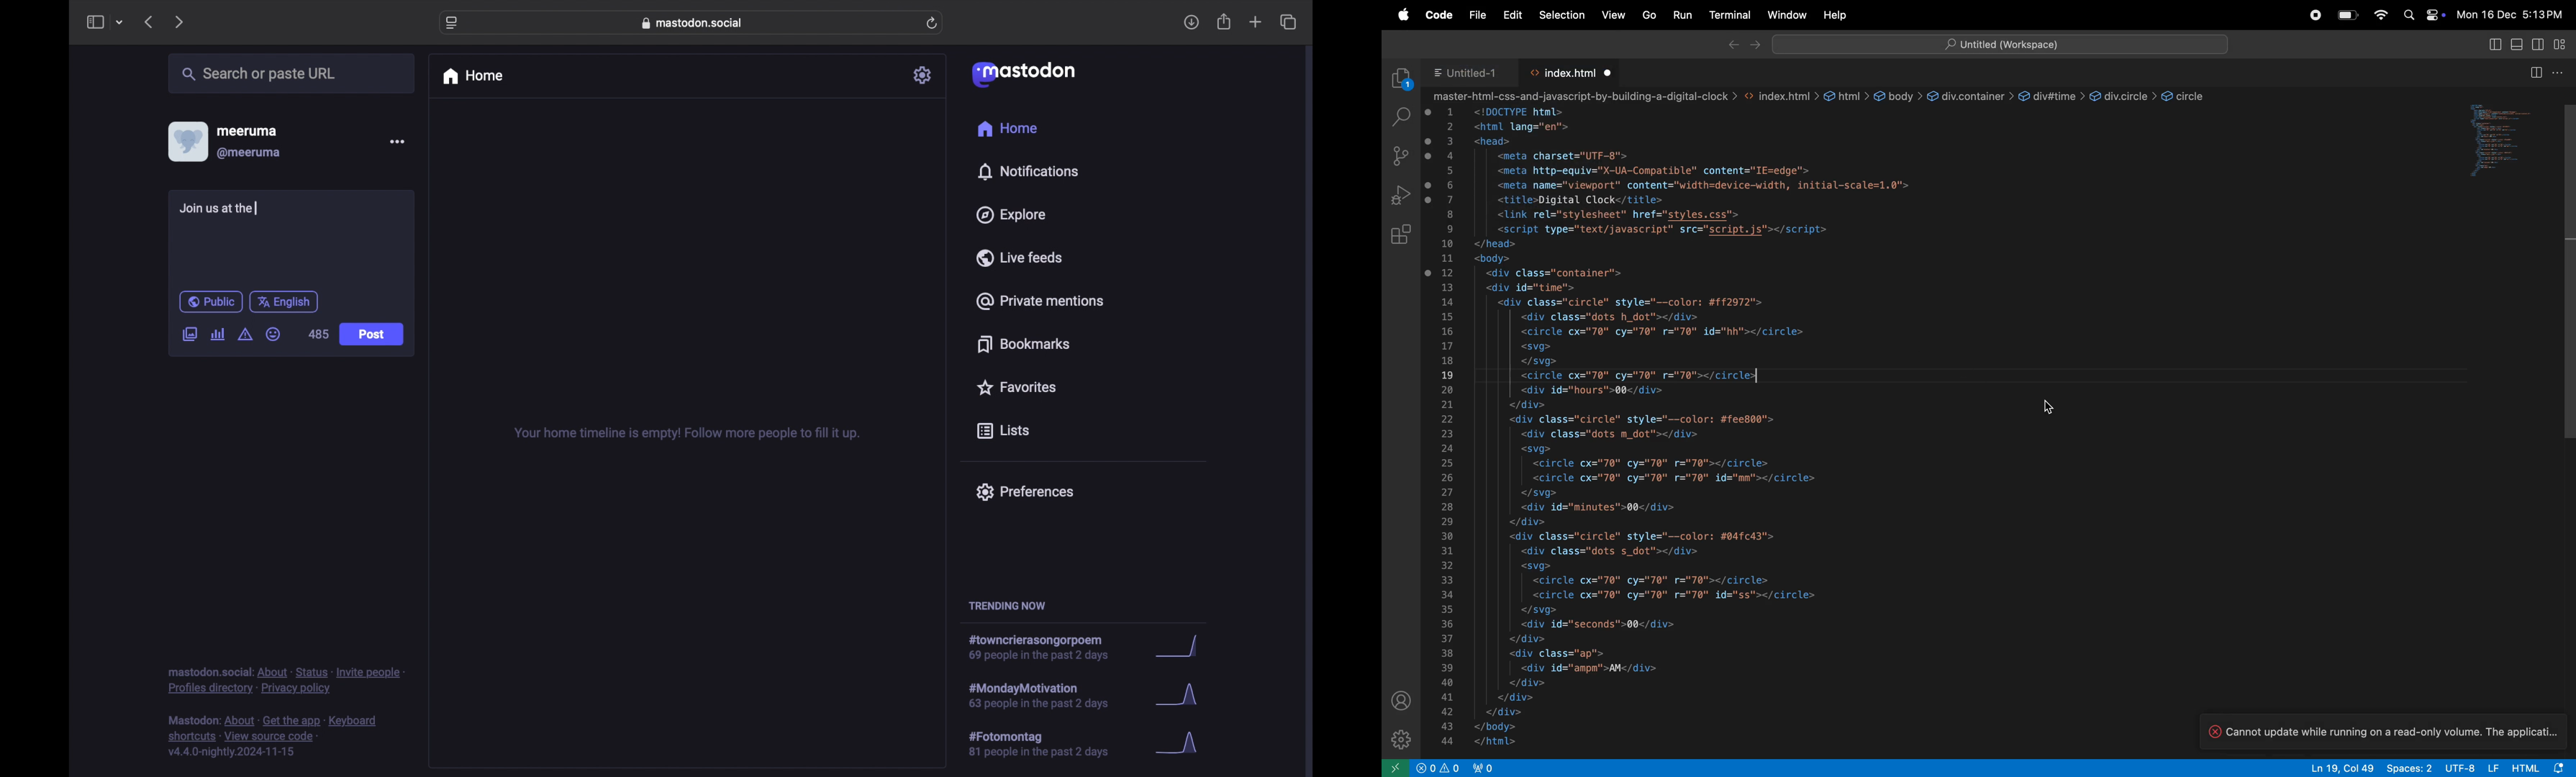 Image resolution: width=2576 pixels, height=784 pixels. Describe the element at coordinates (1225, 22) in the screenshot. I see `share` at that location.